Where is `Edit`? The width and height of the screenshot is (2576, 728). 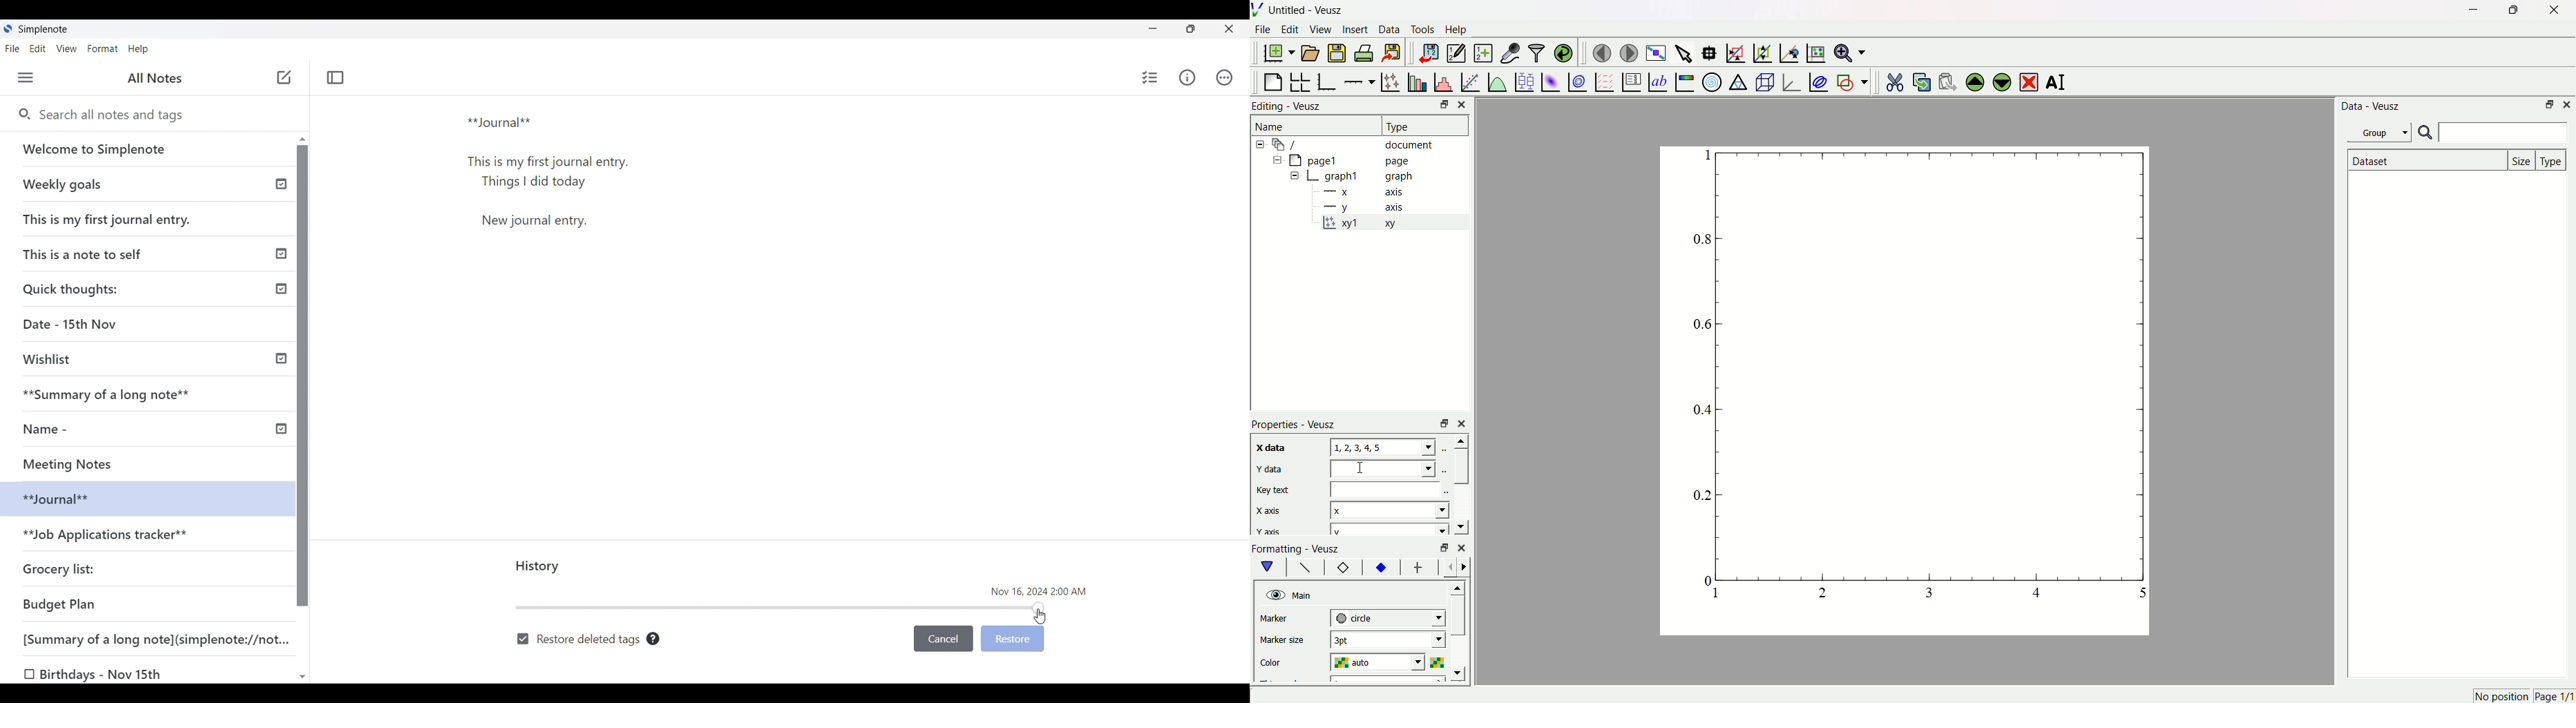
Edit is located at coordinates (1290, 30).